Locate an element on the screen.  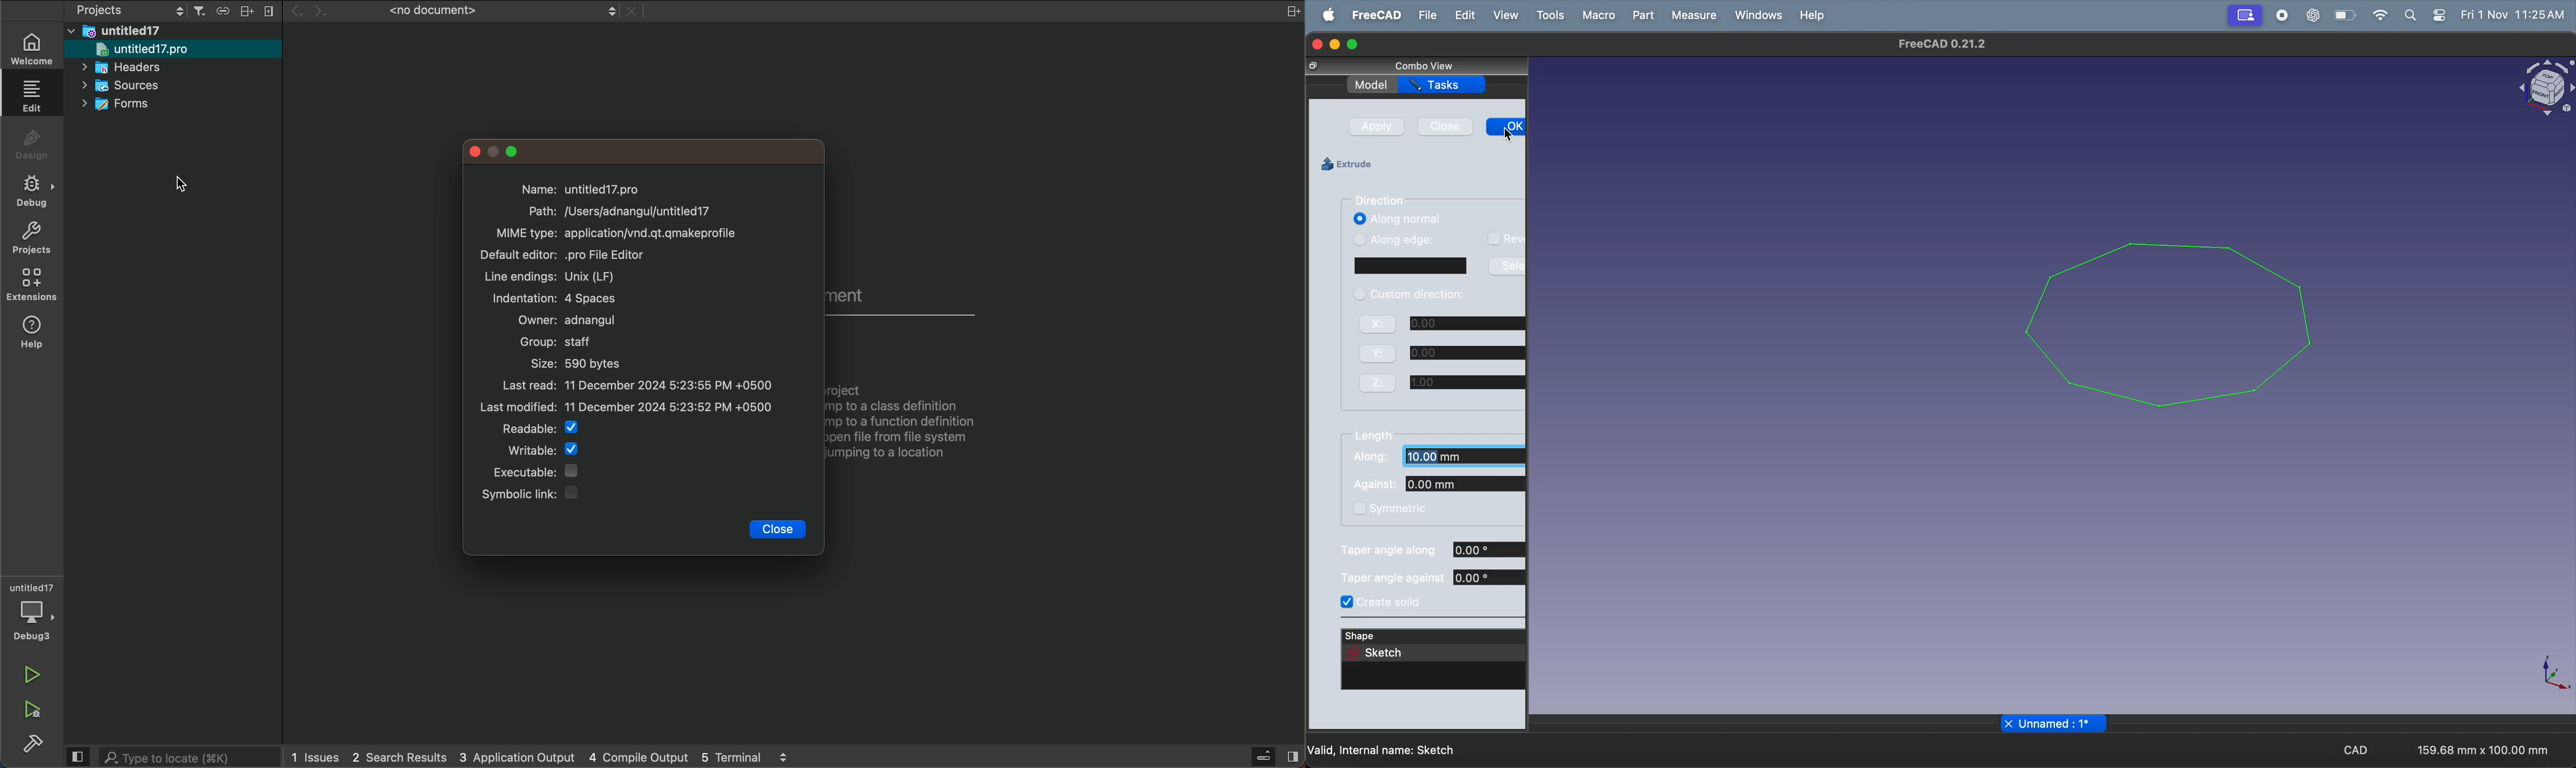
wifi is located at coordinates (2378, 15).